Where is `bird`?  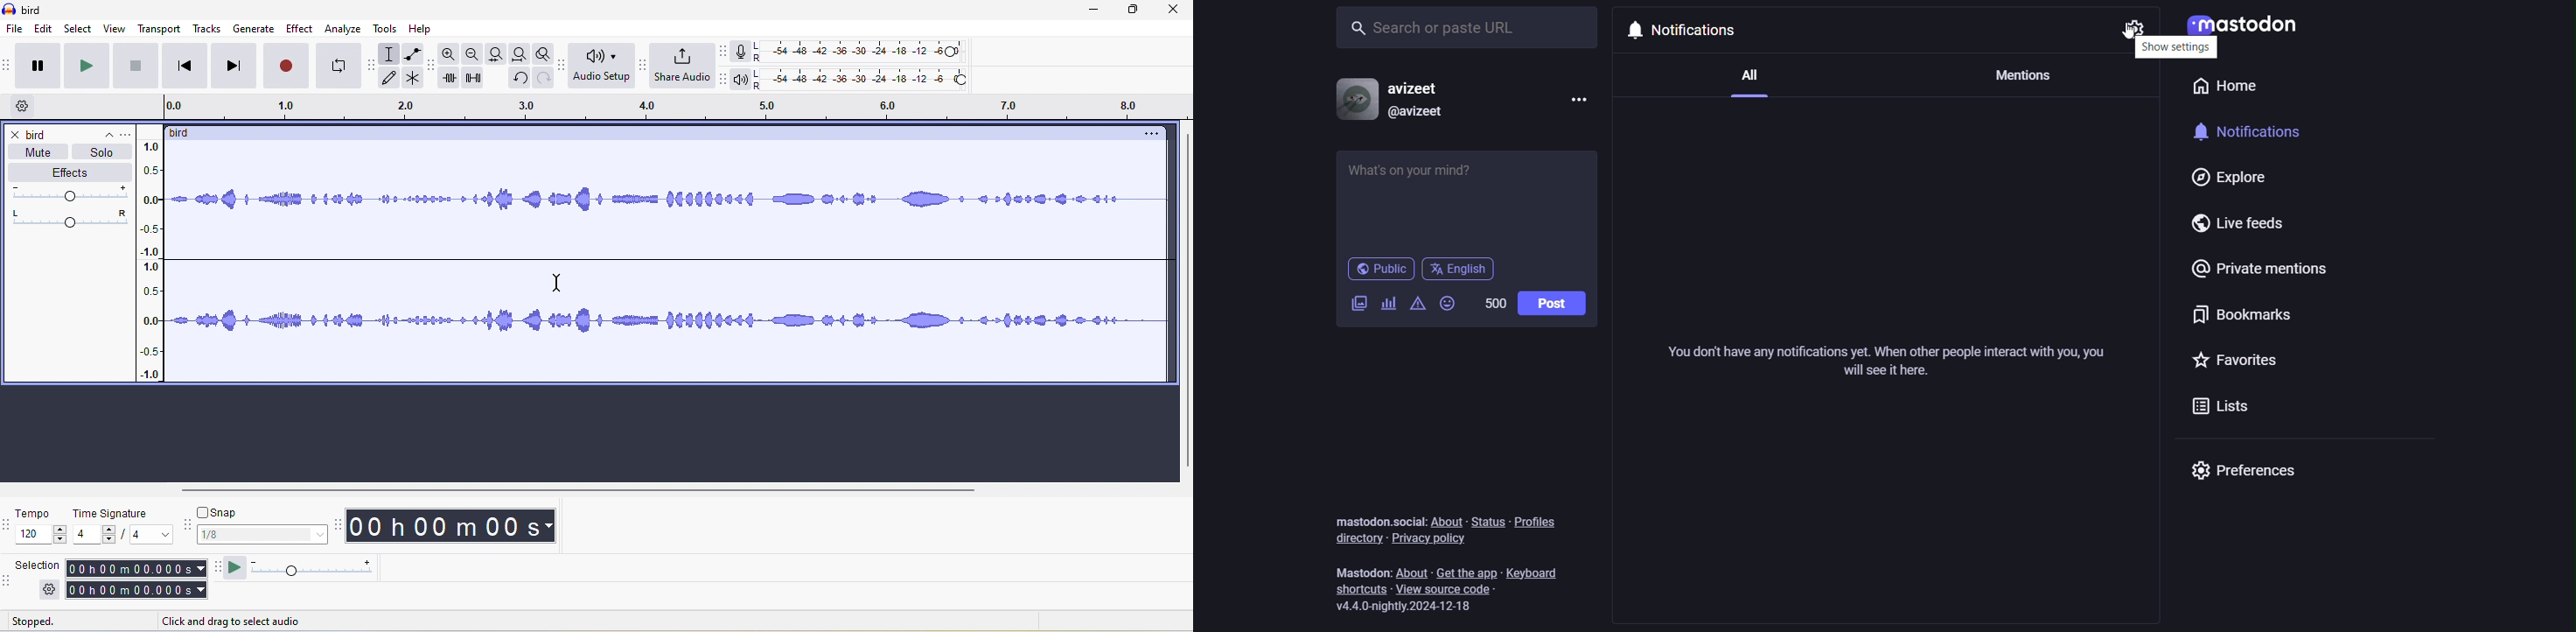
bird is located at coordinates (39, 136).